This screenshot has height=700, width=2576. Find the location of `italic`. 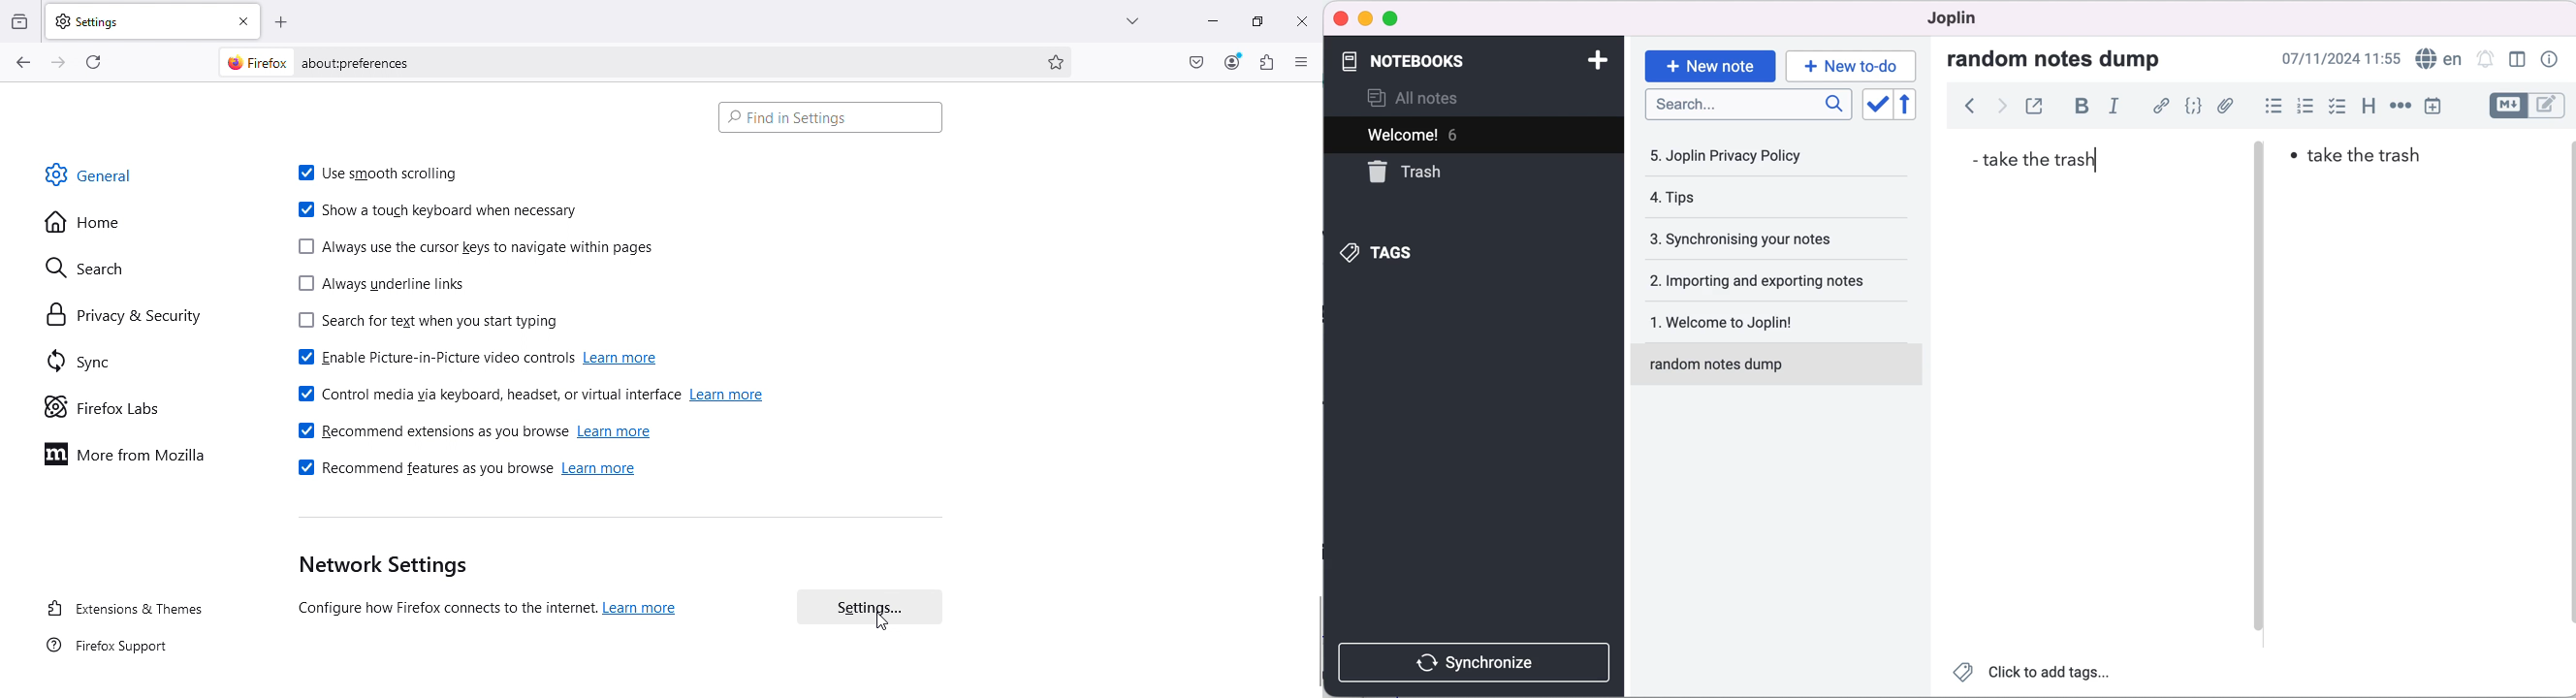

italic is located at coordinates (2116, 110).